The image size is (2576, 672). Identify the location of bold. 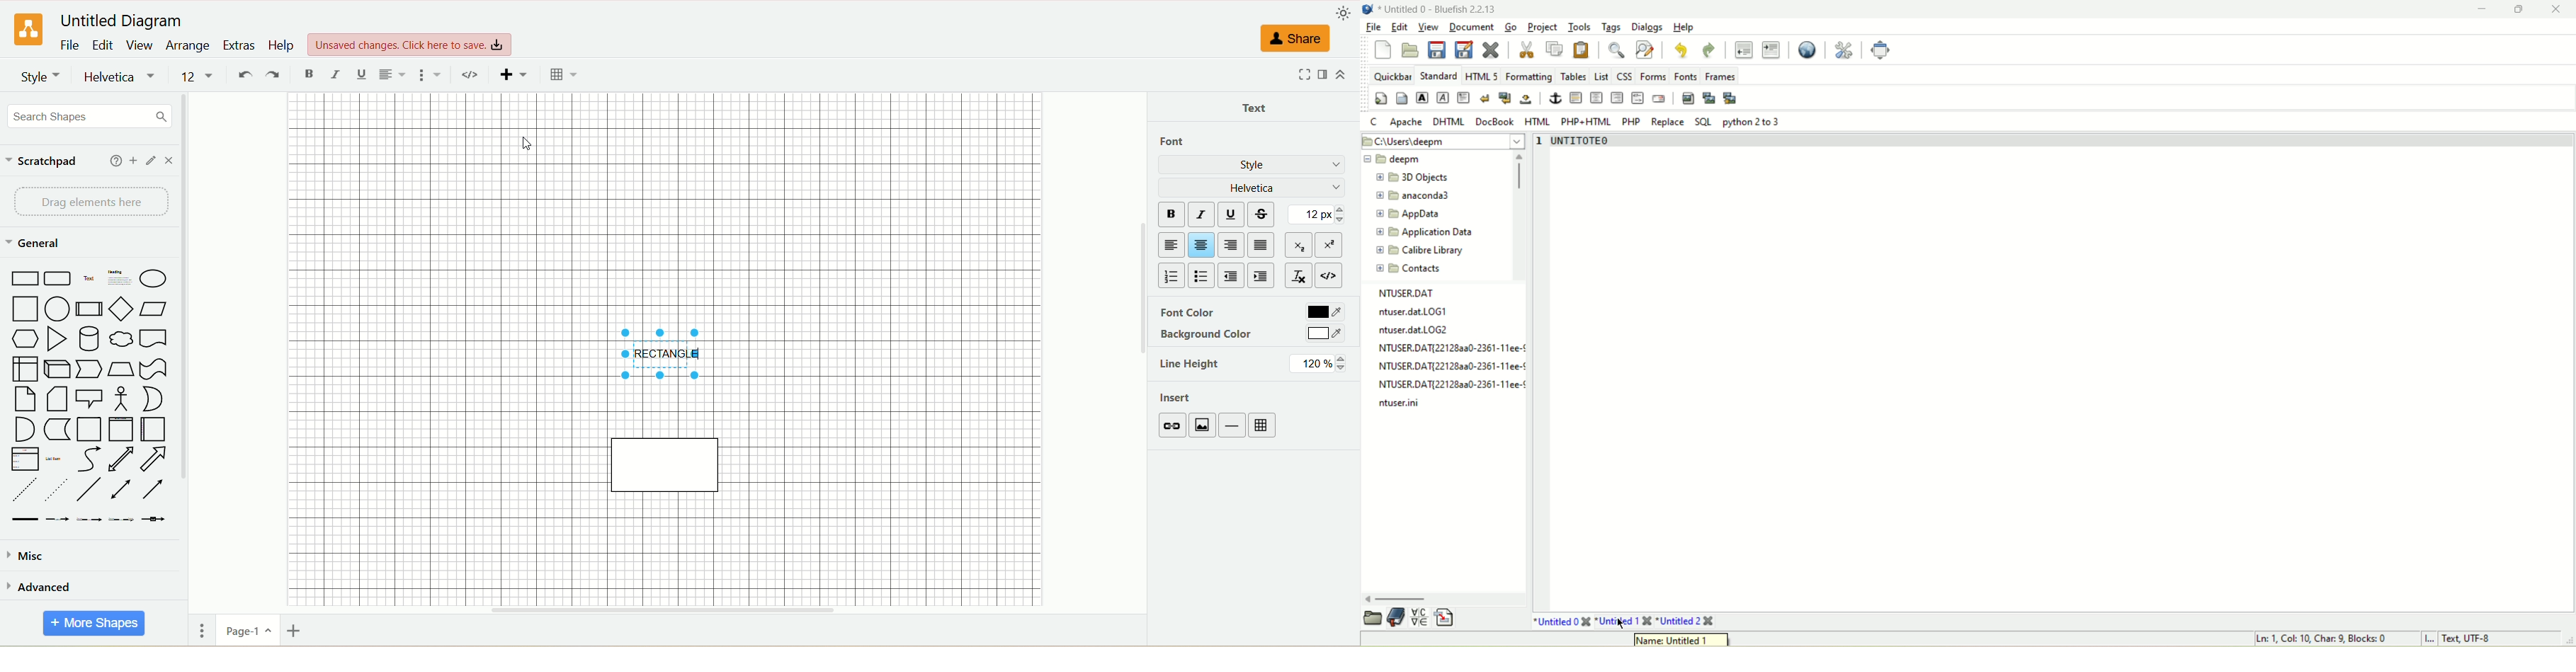
(1174, 214).